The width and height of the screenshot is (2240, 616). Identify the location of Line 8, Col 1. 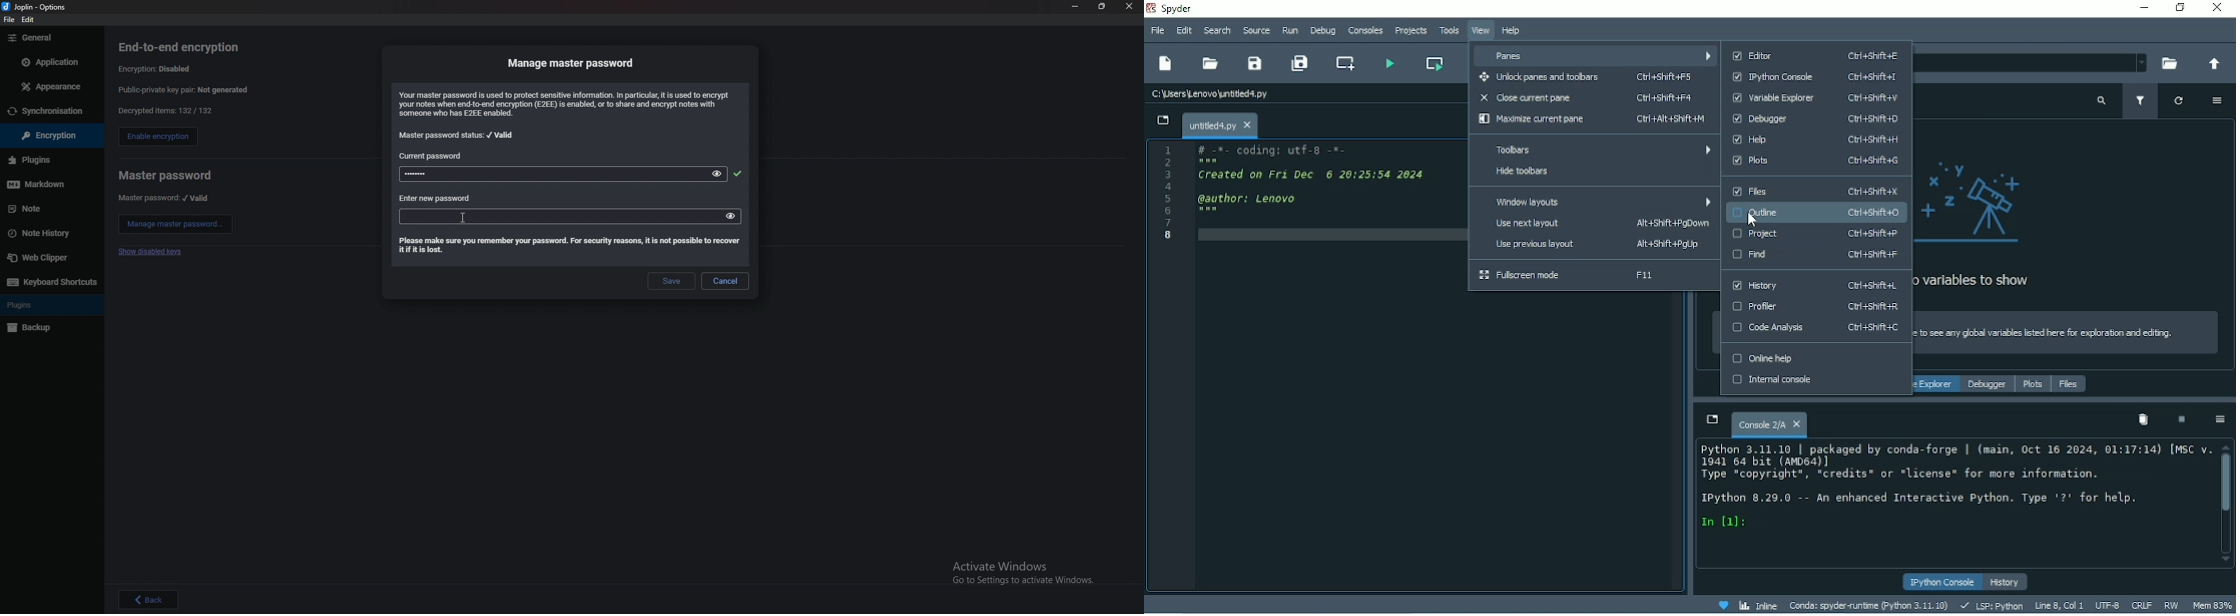
(2060, 604).